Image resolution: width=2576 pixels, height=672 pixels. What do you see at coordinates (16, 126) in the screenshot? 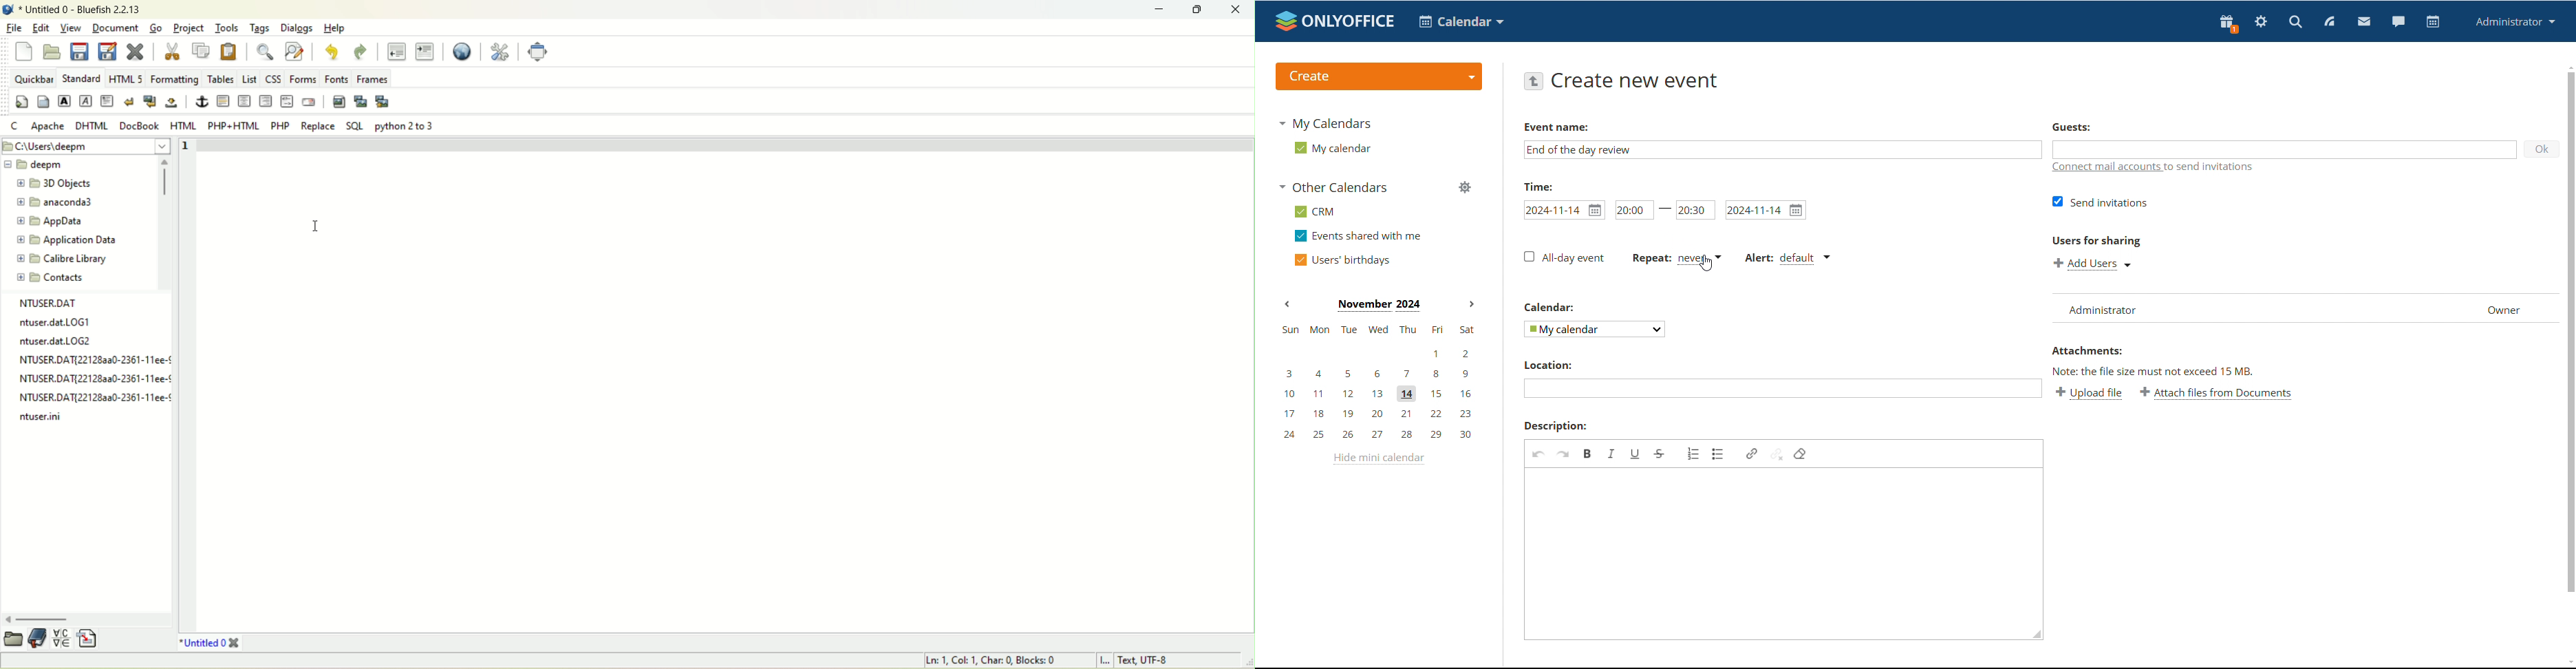
I see `c` at bounding box center [16, 126].